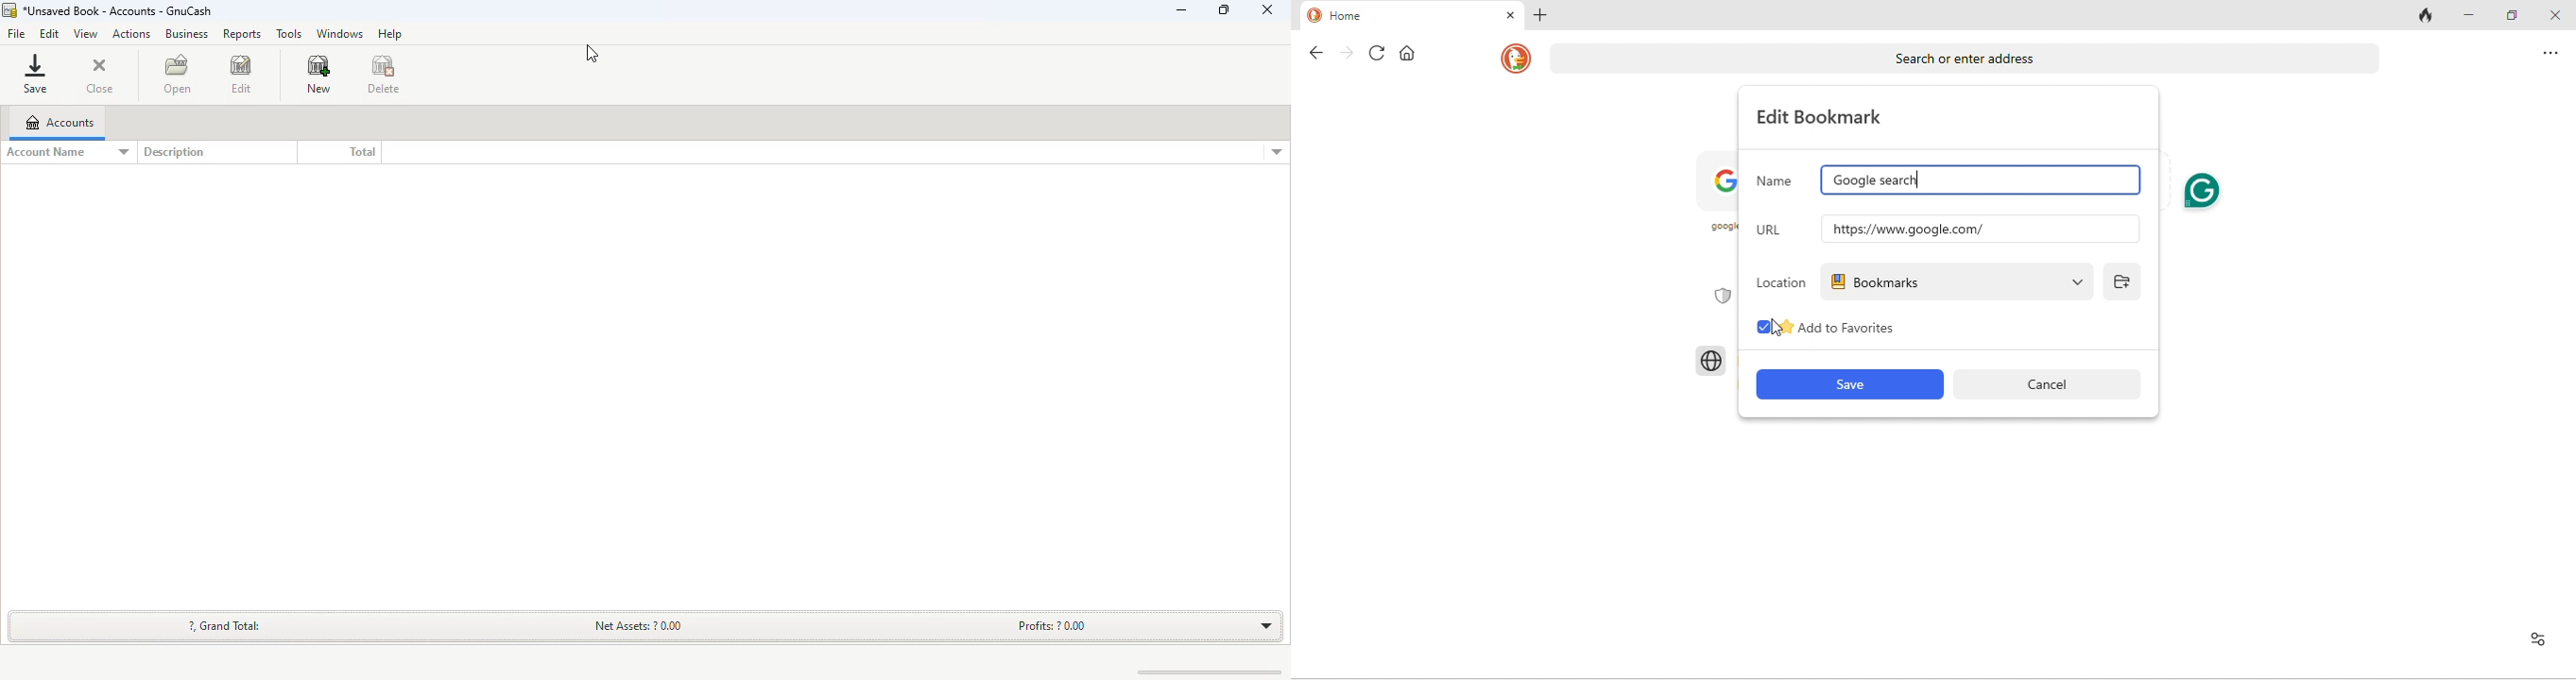 Image resolution: width=2576 pixels, height=700 pixels. What do you see at coordinates (1267, 10) in the screenshot?
I see `close` at bounding box center [1267, 10].